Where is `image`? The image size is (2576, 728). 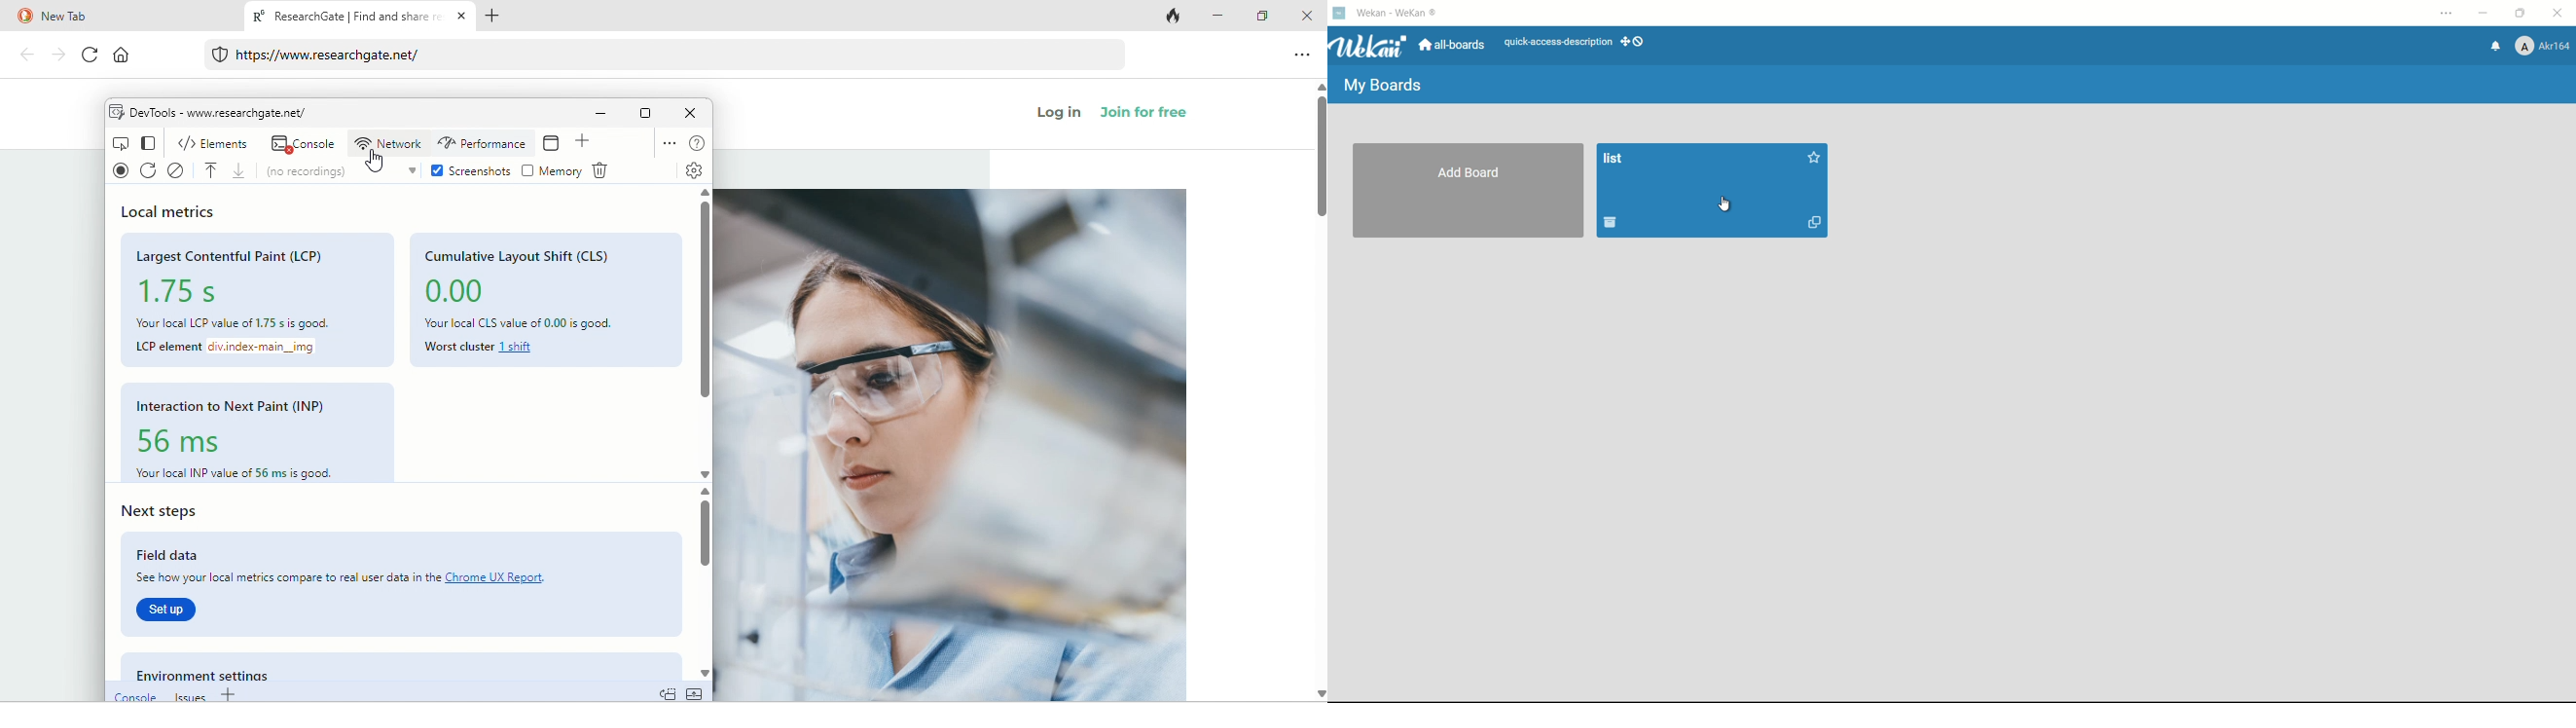
image is located at coordinates (951, 445).